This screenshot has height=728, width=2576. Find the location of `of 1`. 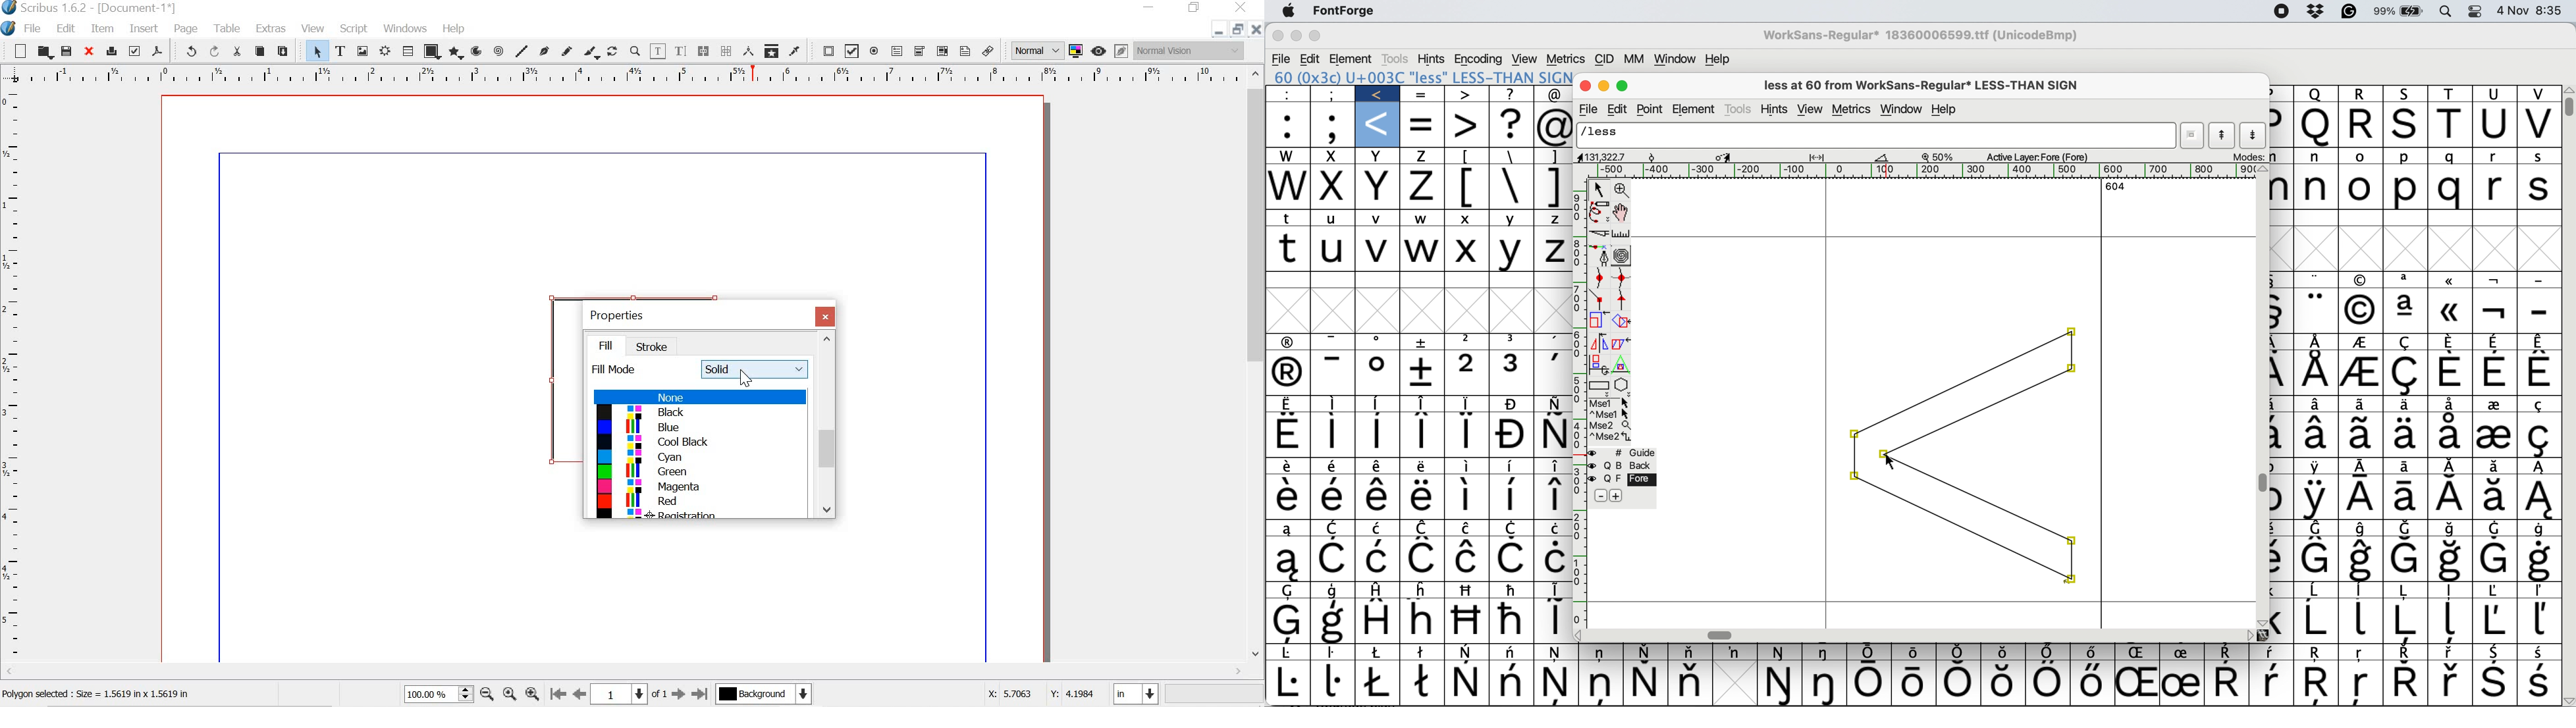

of 1 is located at coordinates (659, 695).